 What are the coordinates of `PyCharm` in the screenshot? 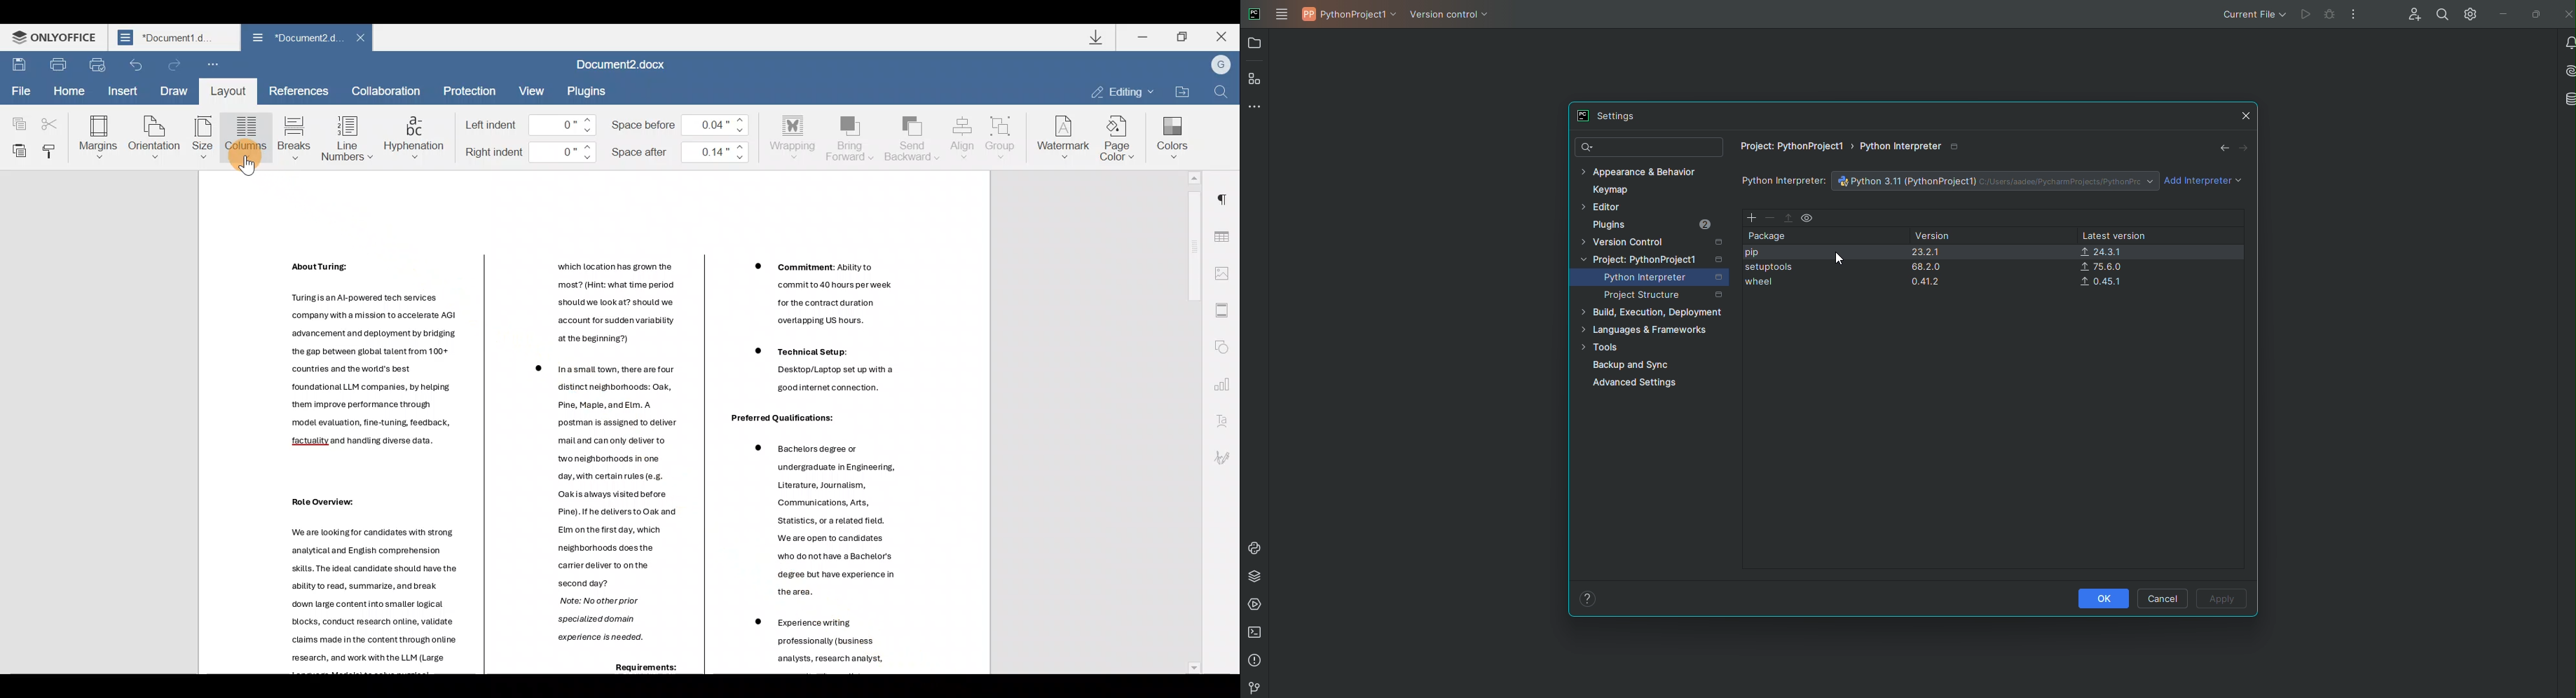 It's located at (1254, 13).